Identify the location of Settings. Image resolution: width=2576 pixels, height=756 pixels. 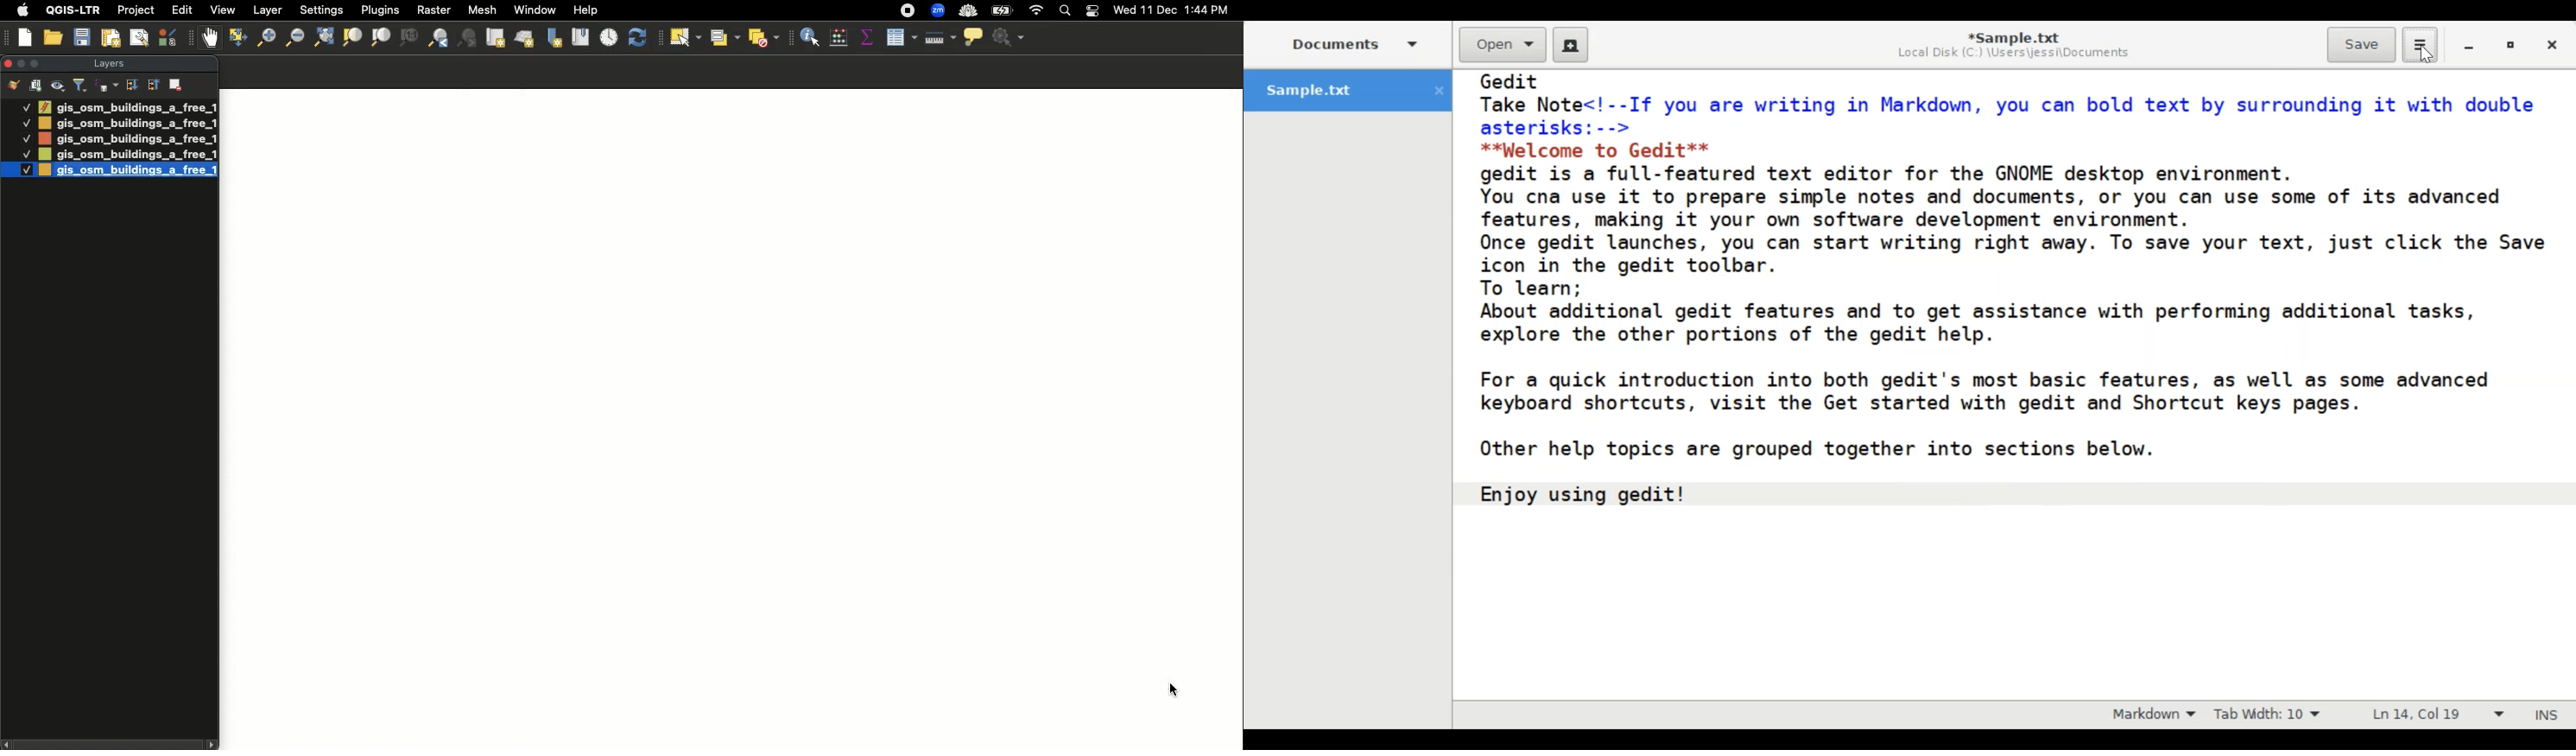
(1010, 38).